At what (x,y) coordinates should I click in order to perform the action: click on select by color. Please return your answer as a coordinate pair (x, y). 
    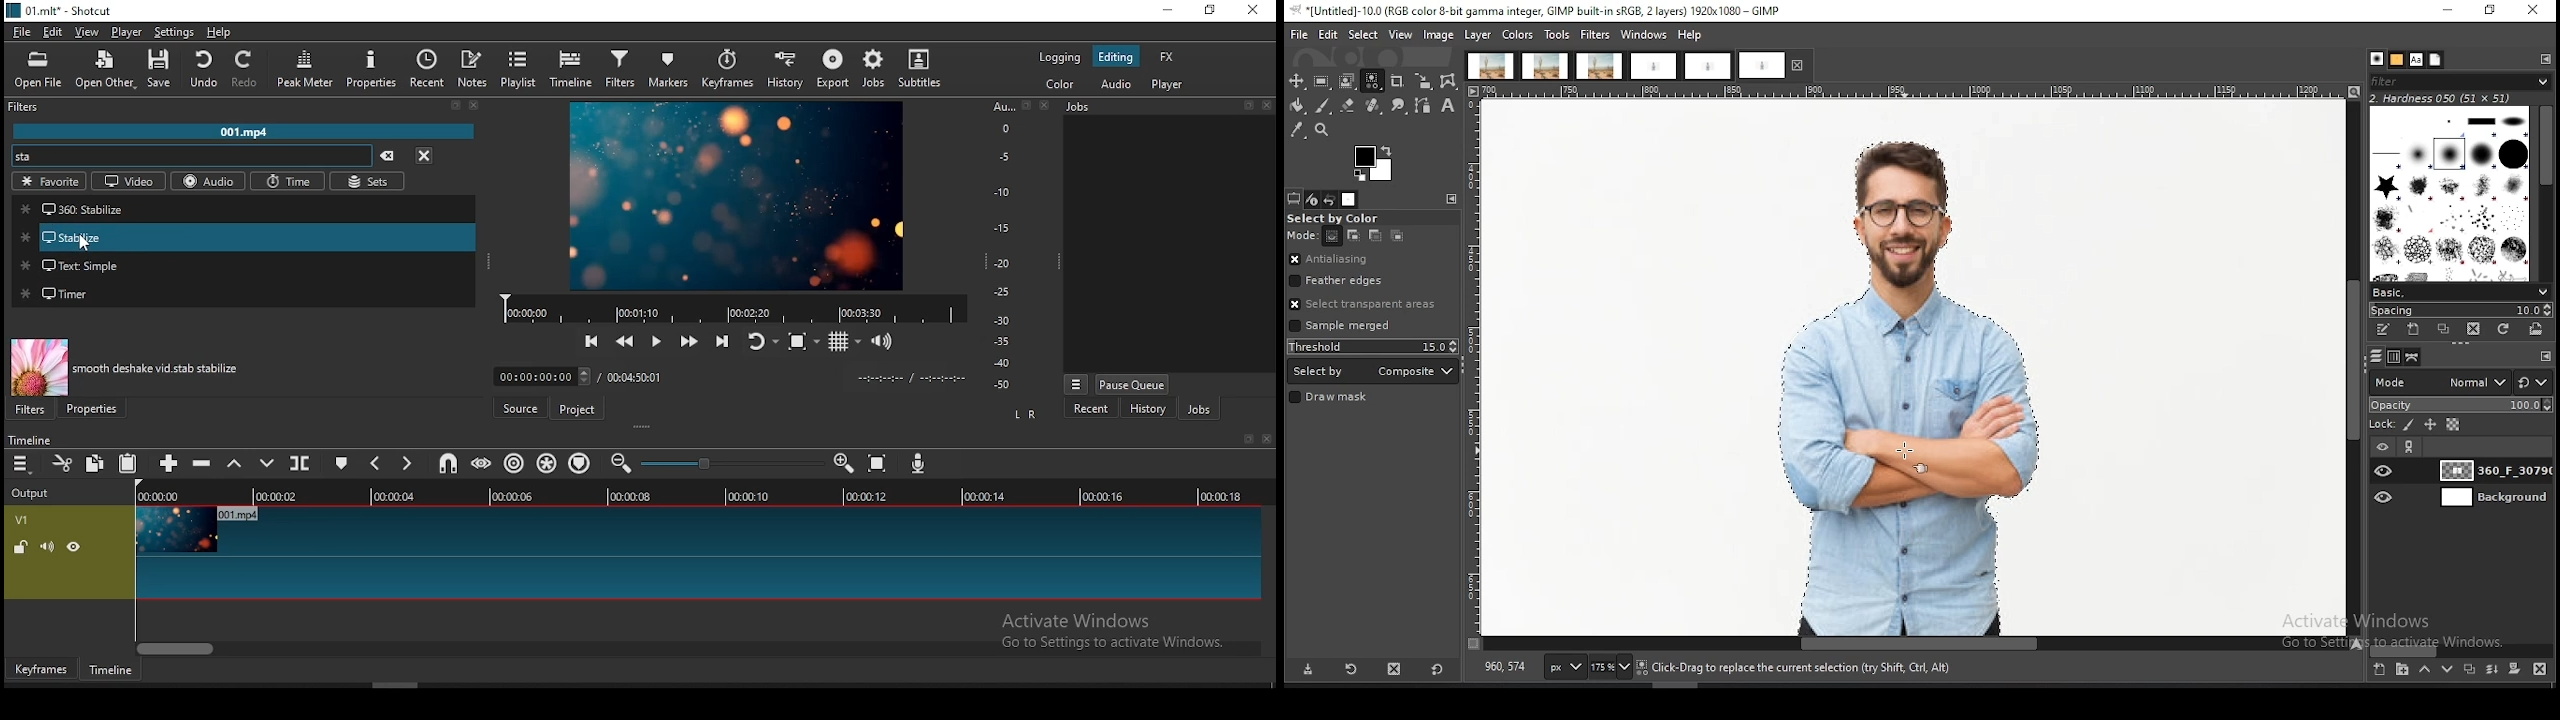
    Looking at the image, I should click on (1339, 219).